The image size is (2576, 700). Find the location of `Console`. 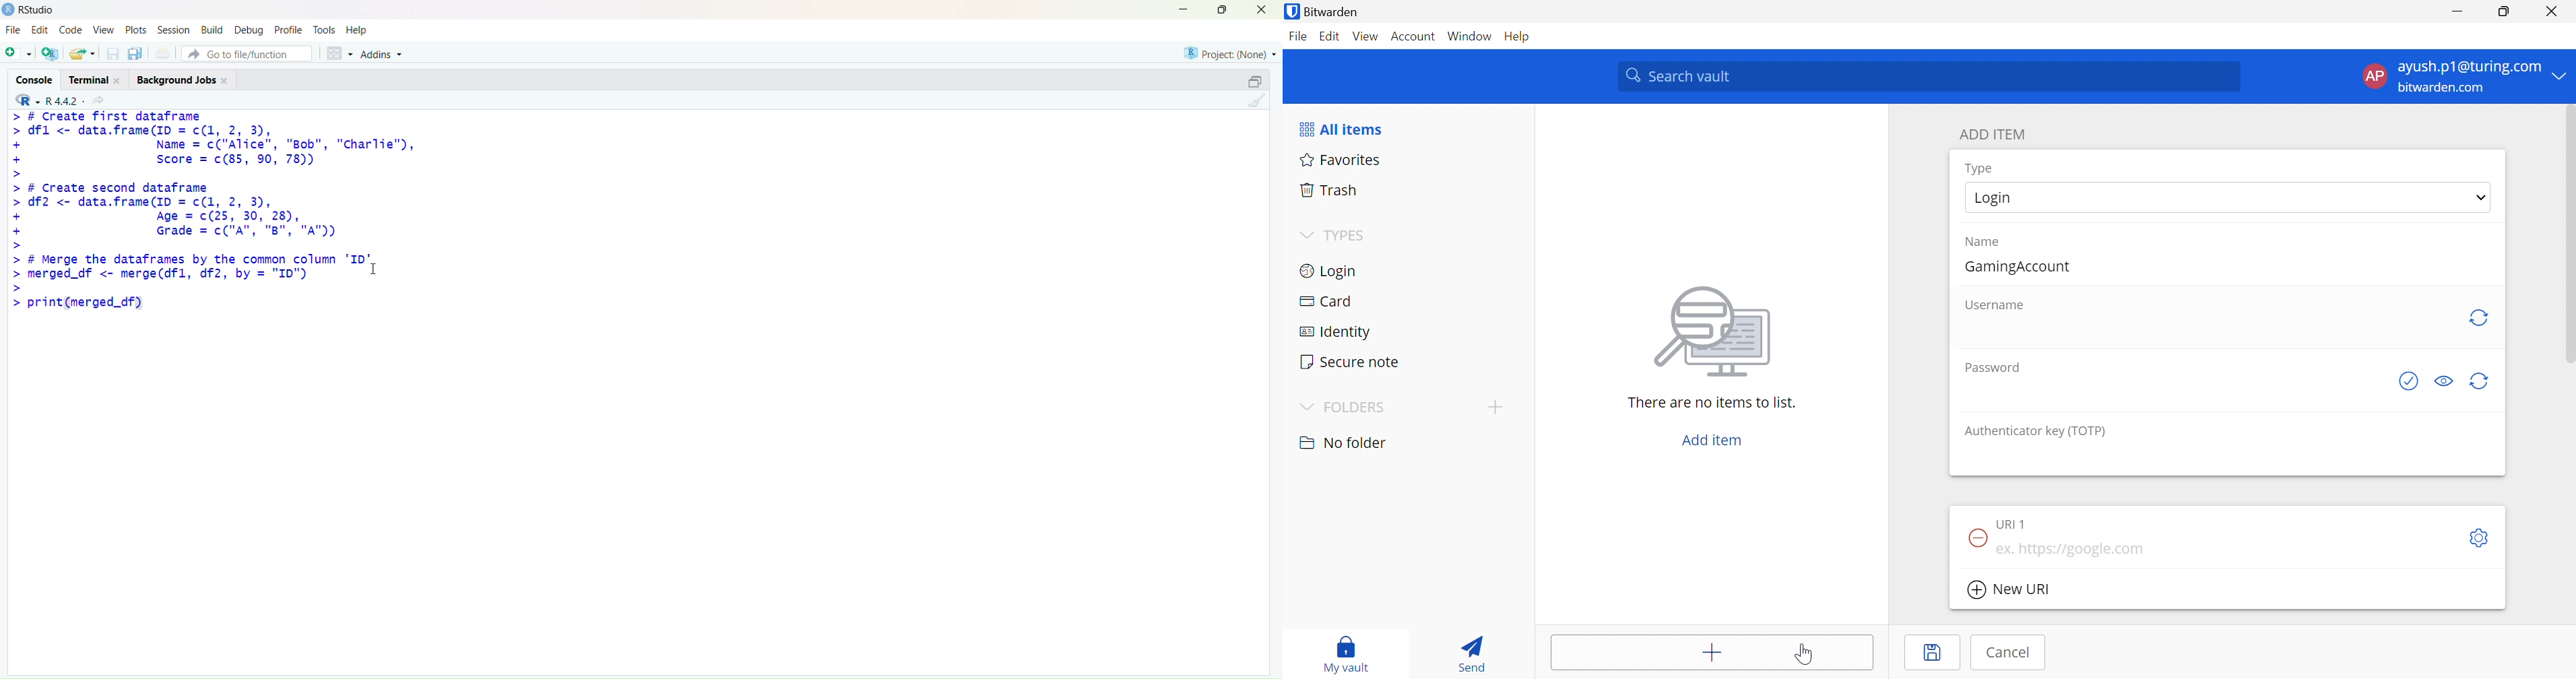

Console is located at coordinates (35, 79).